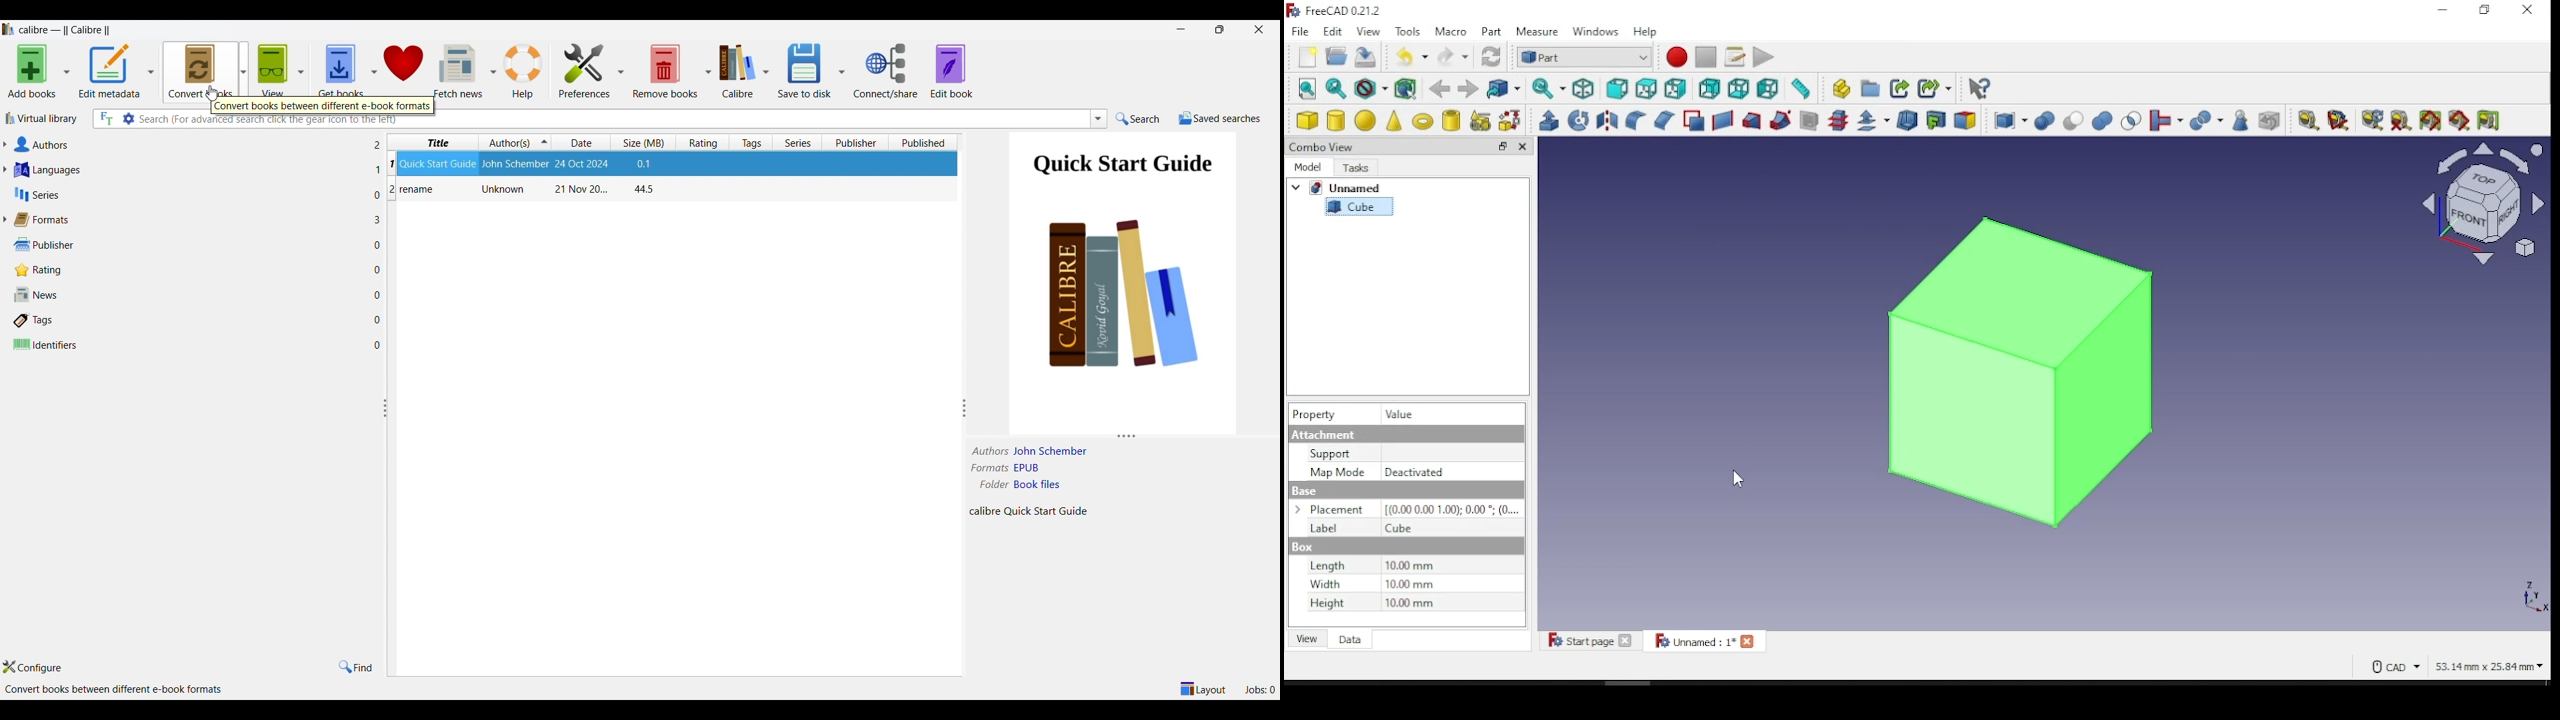 The height and width of the screenshot is (728, 2576). What do you see at coordinates (2528, 10) in the screenshot?
I see `close window` at bounding box center [2528, 10].